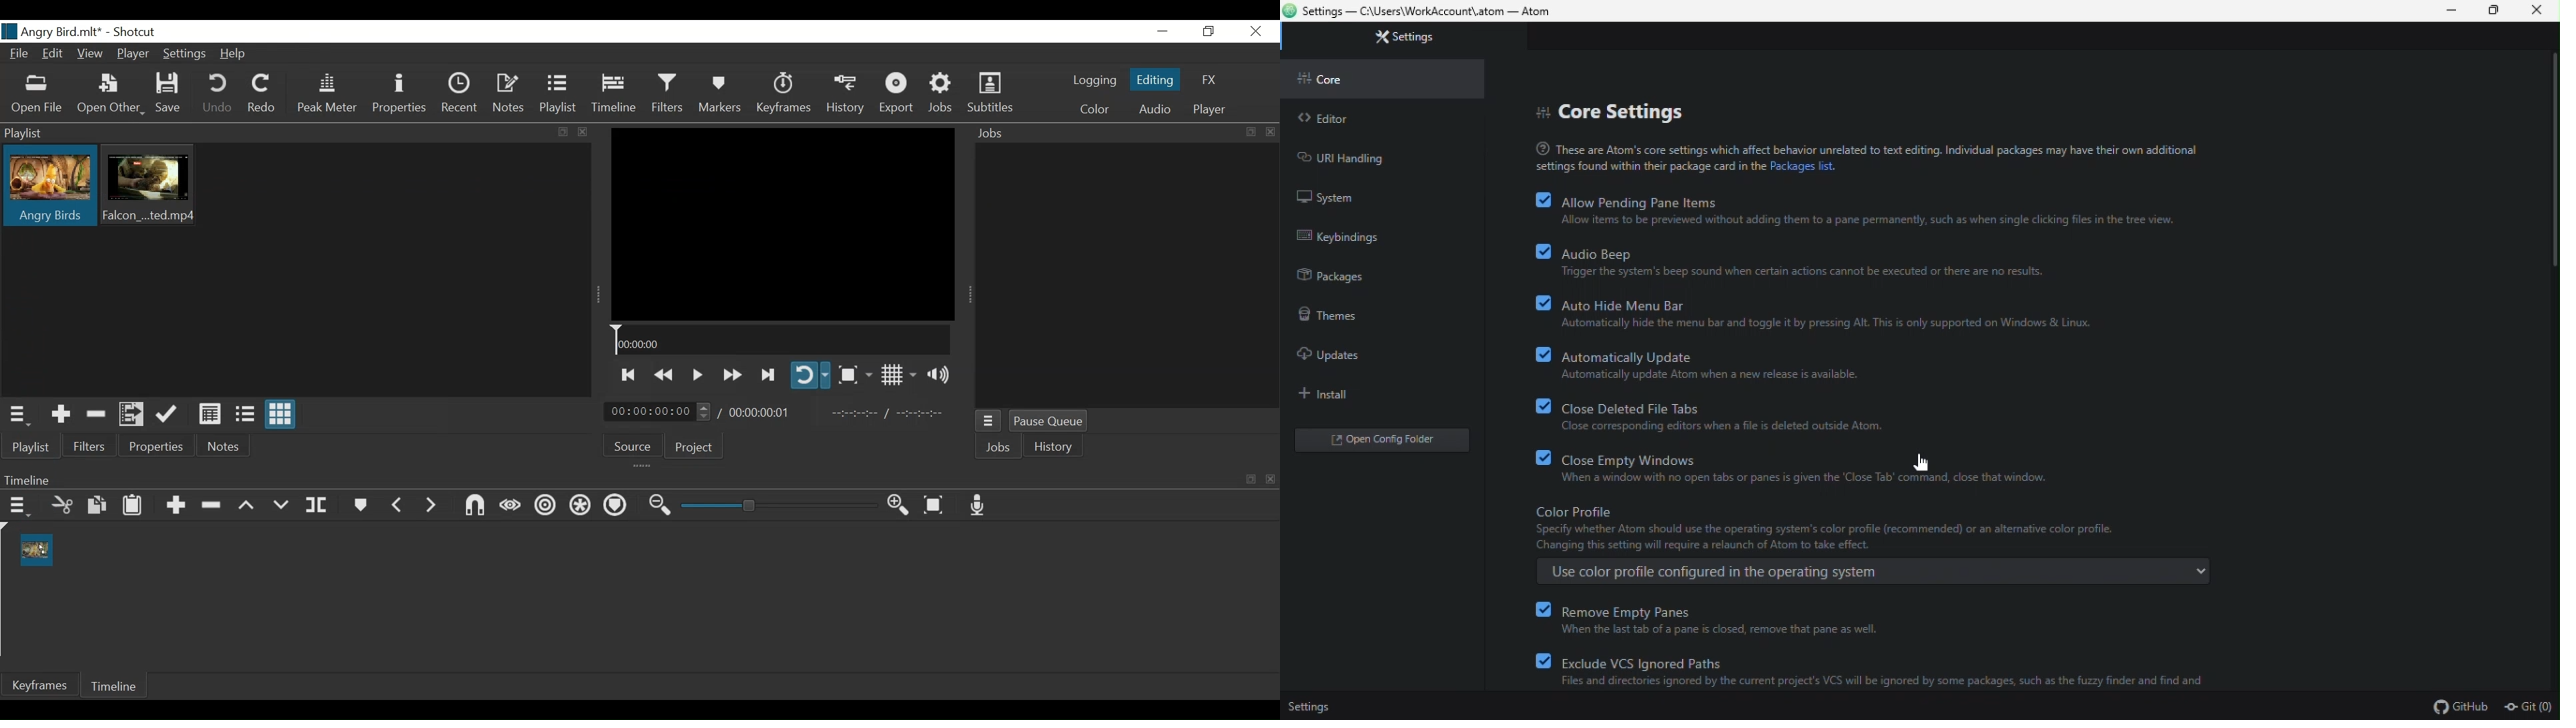  Describe the element at coordinates (263, 93) in the screenshot. I see `Redo` at that location.